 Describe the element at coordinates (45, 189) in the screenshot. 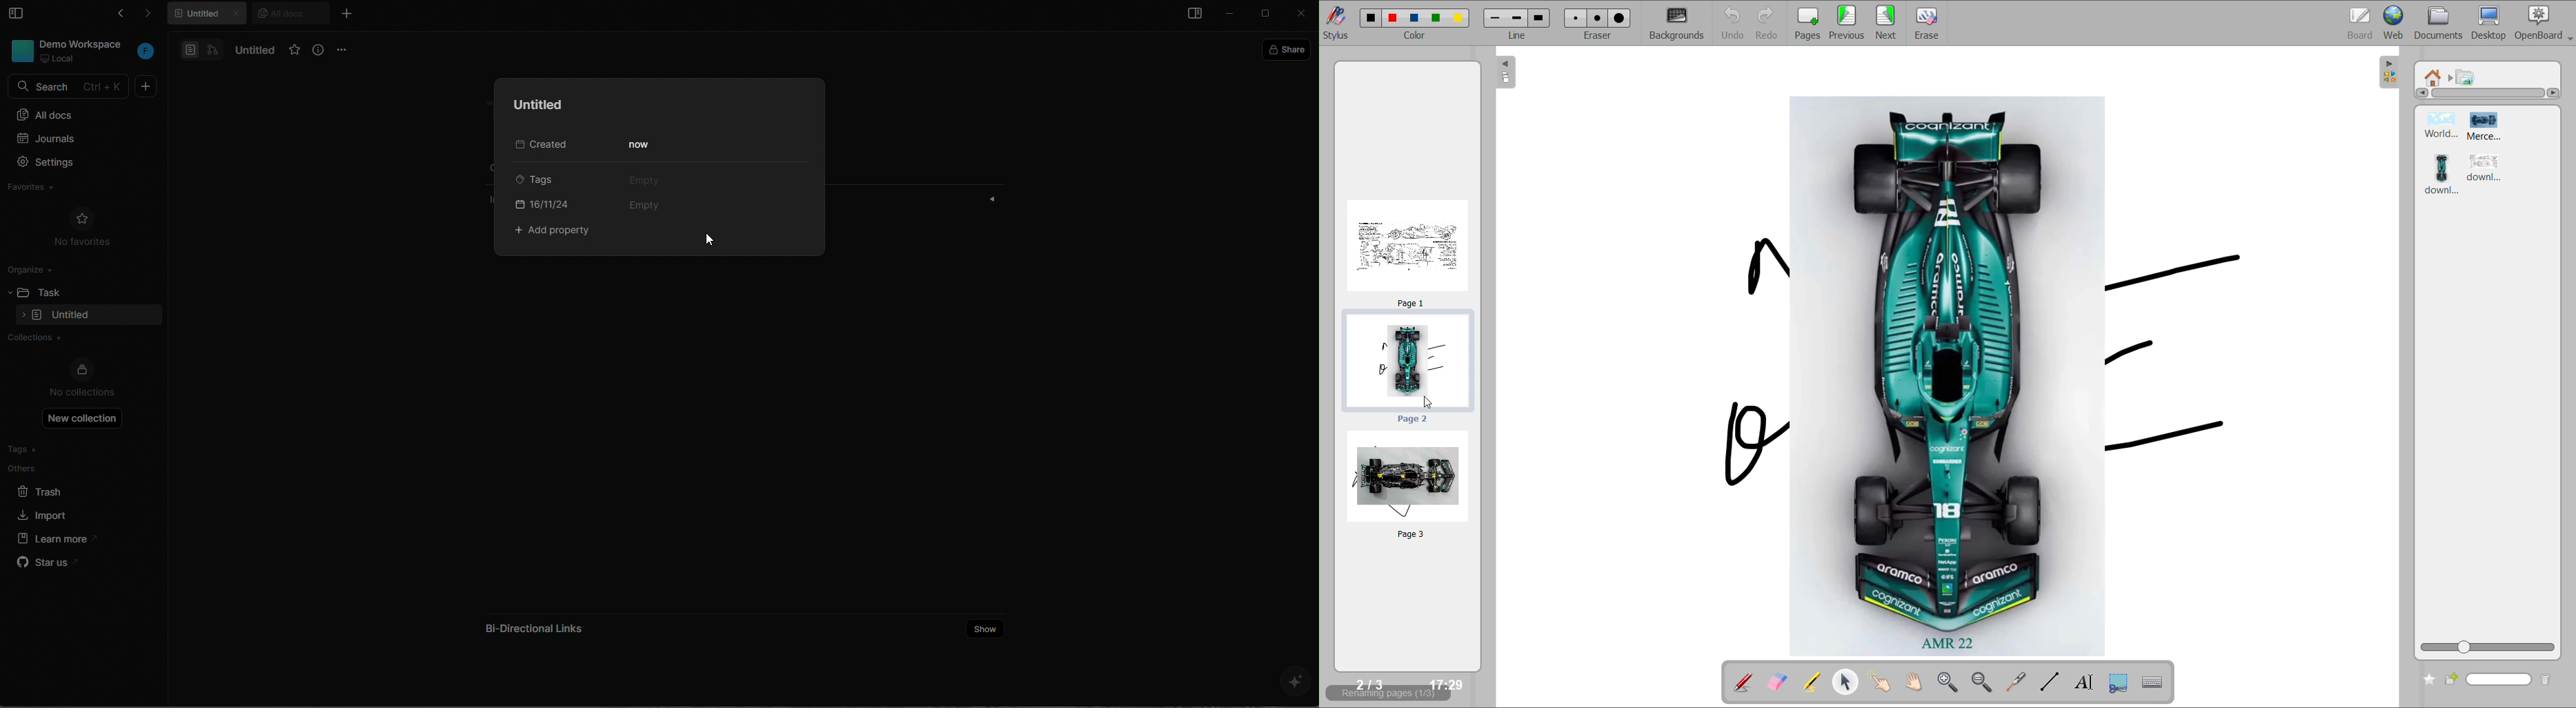

I see `favorites` at that location.